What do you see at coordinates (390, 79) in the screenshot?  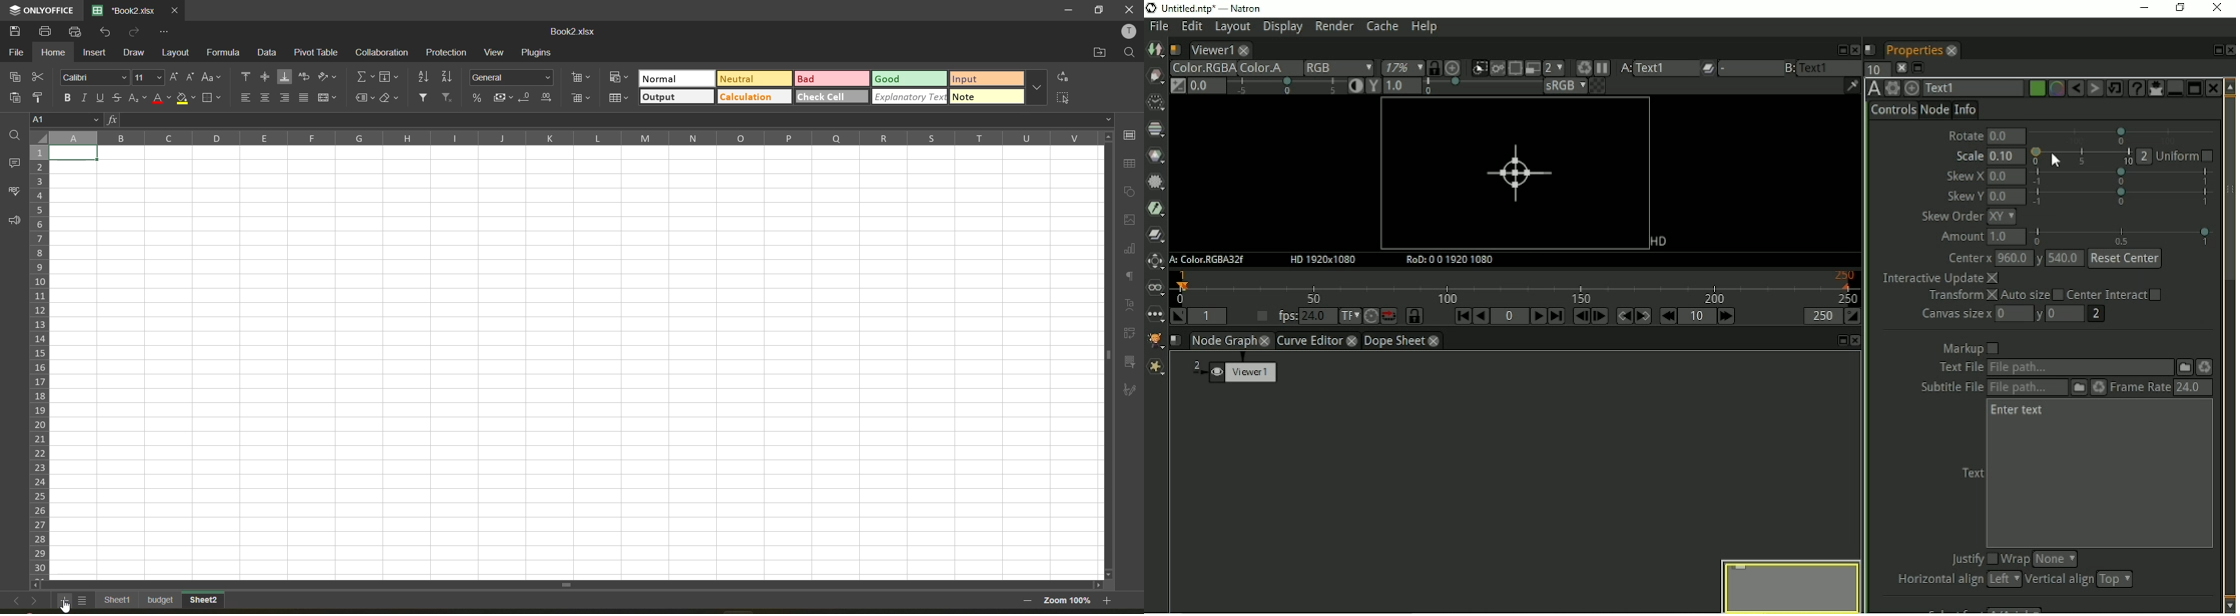 I see `fields` at bounding box center [390, 79].